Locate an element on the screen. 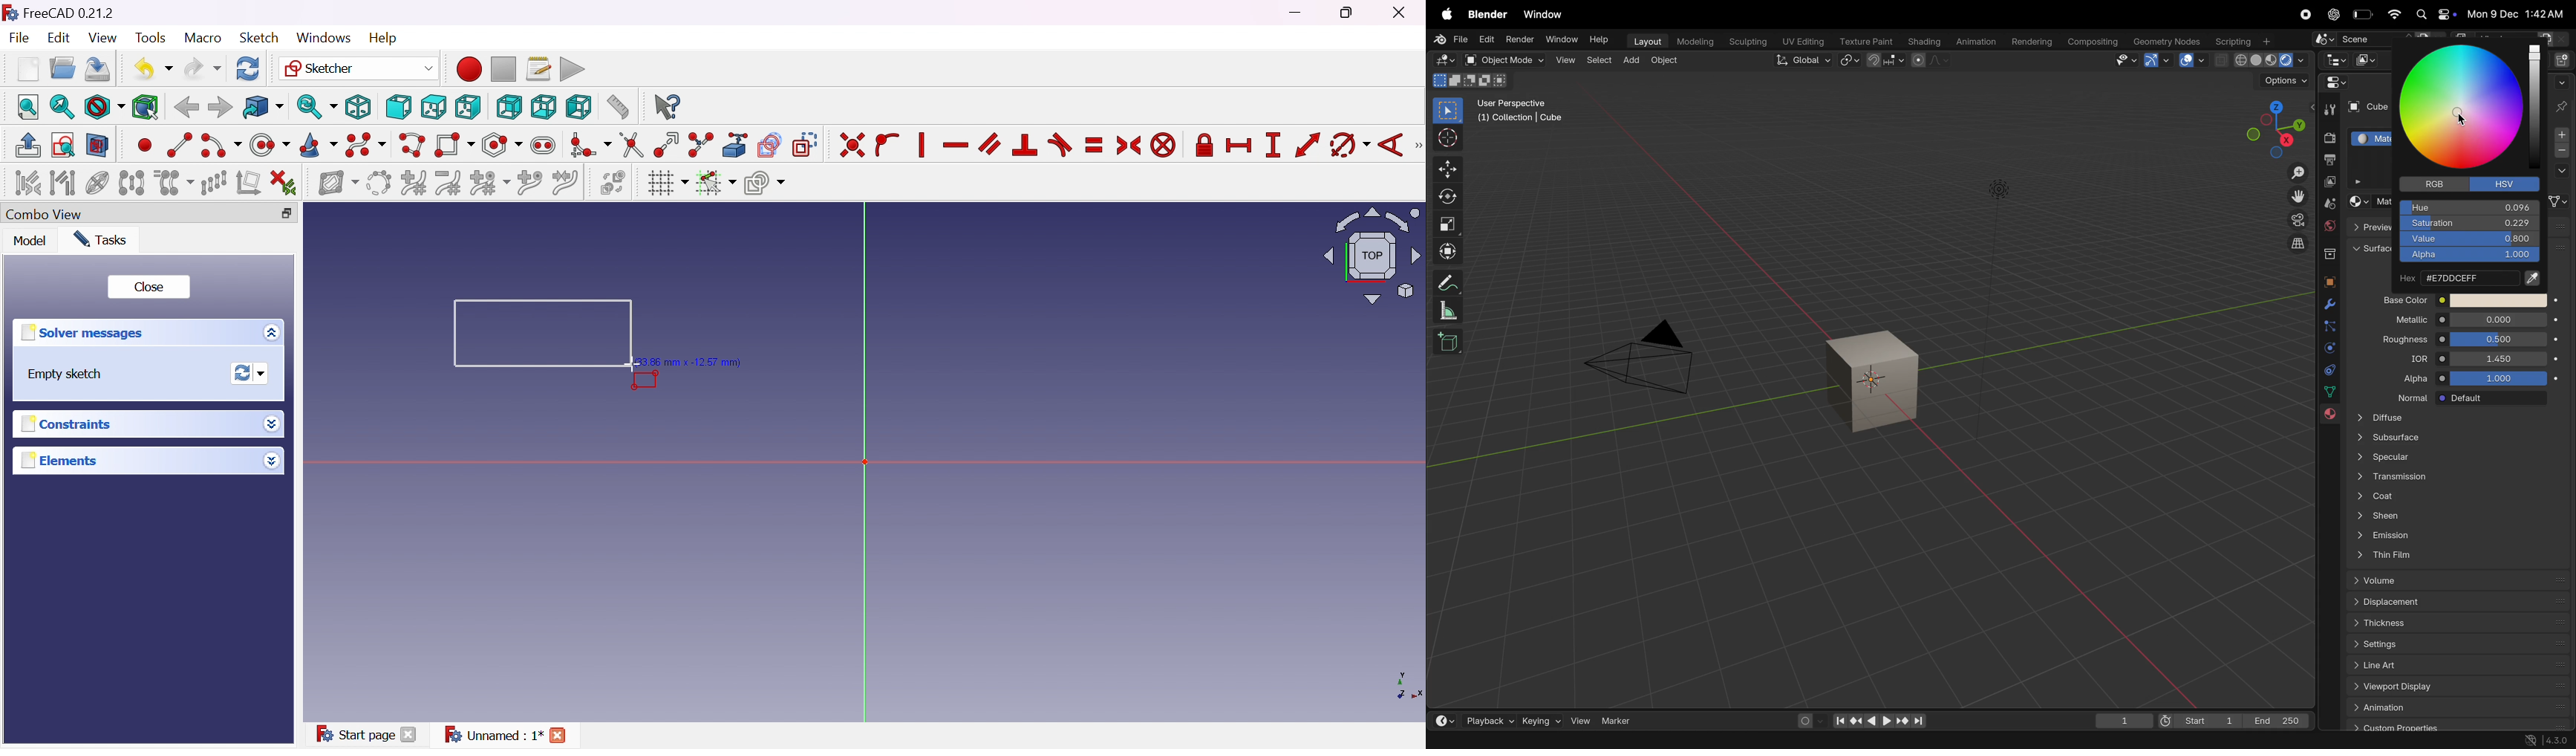  Help is located at coordinates (384, 38).